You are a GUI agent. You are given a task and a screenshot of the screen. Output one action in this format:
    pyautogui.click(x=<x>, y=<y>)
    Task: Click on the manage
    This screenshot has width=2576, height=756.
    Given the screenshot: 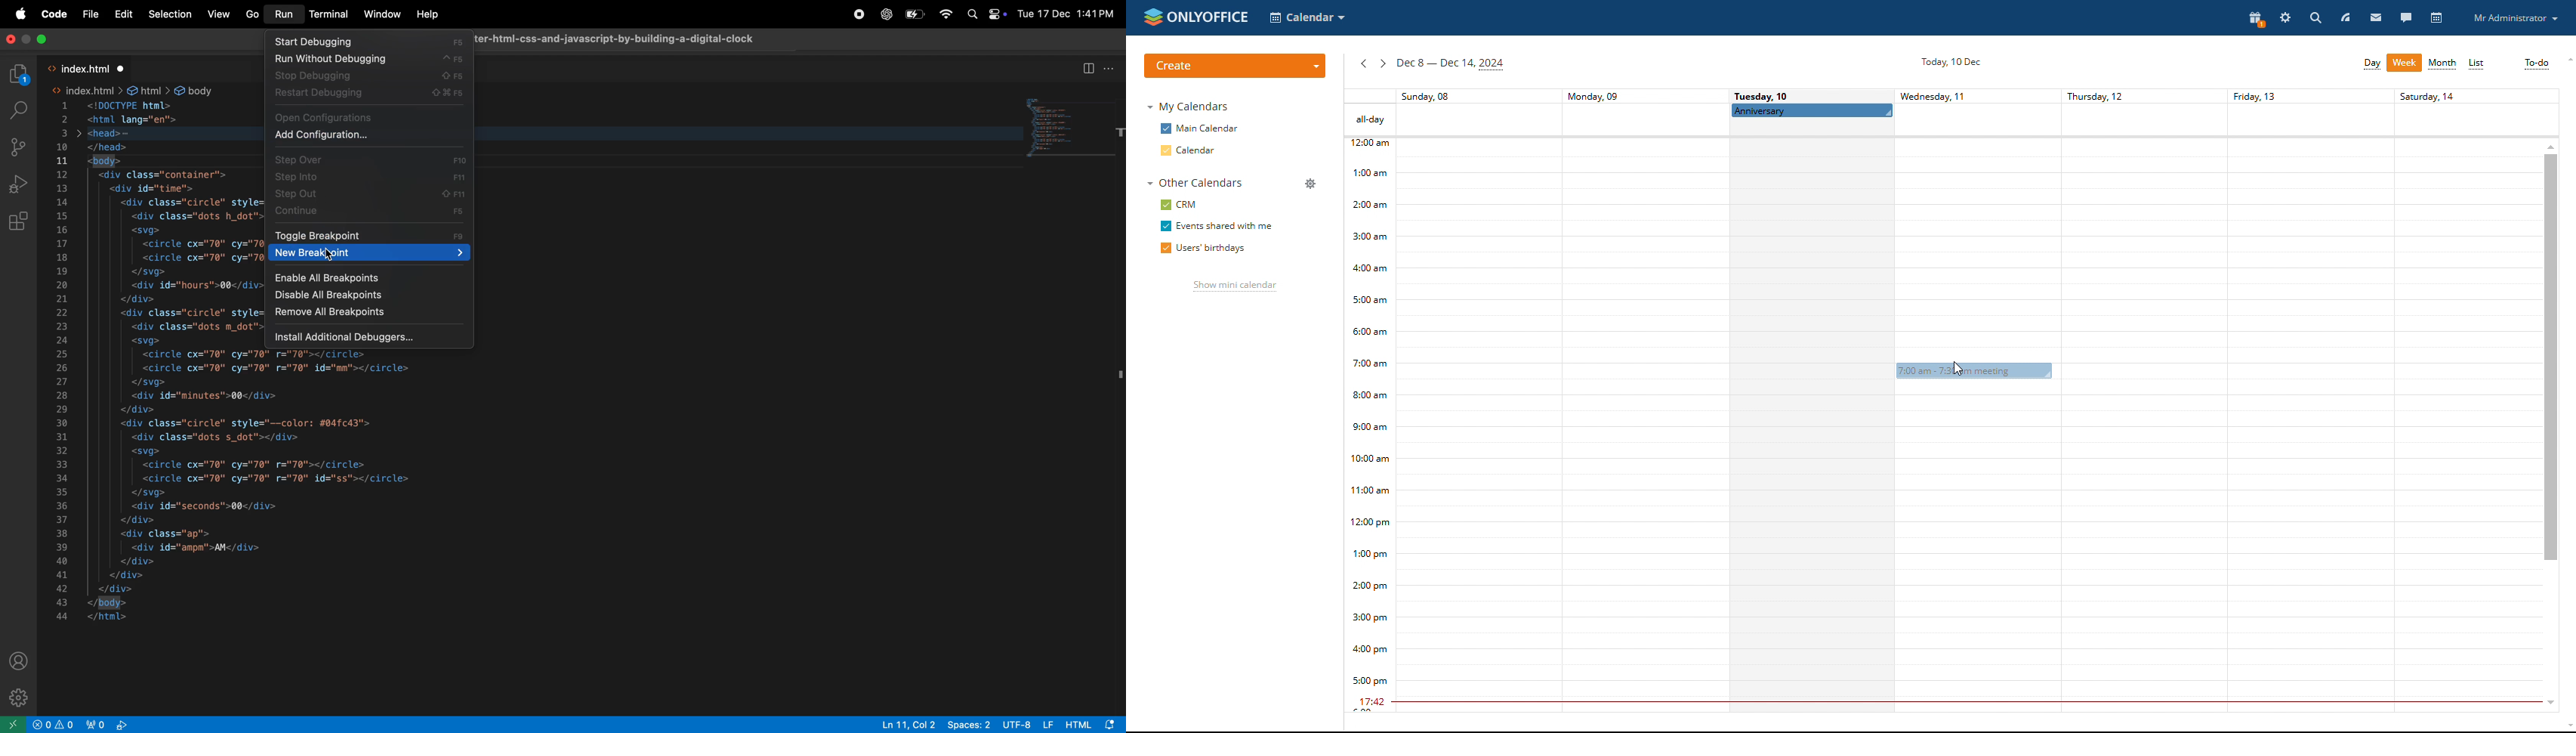 What is the action you would take?
    pyautogui.click(x=1310, y=184)
    